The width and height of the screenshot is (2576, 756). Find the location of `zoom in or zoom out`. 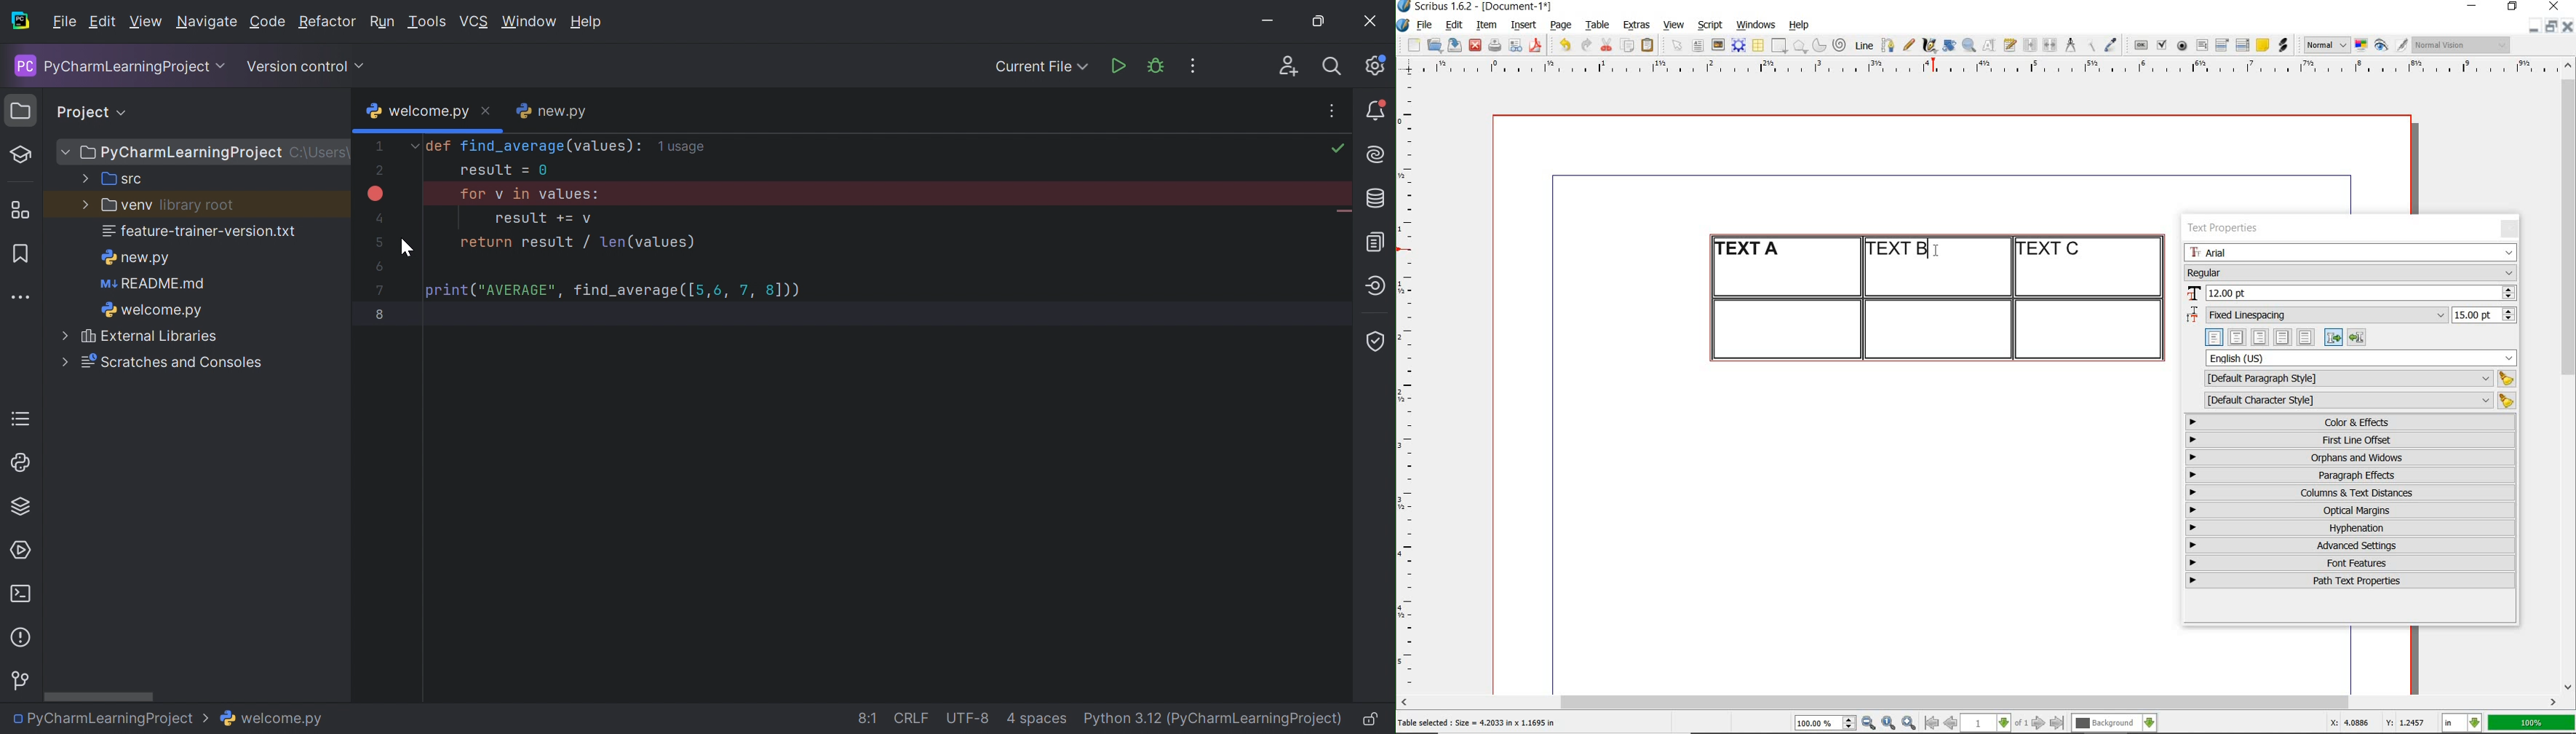

zoom in or zoom out is located at coordinates (1969, 45).